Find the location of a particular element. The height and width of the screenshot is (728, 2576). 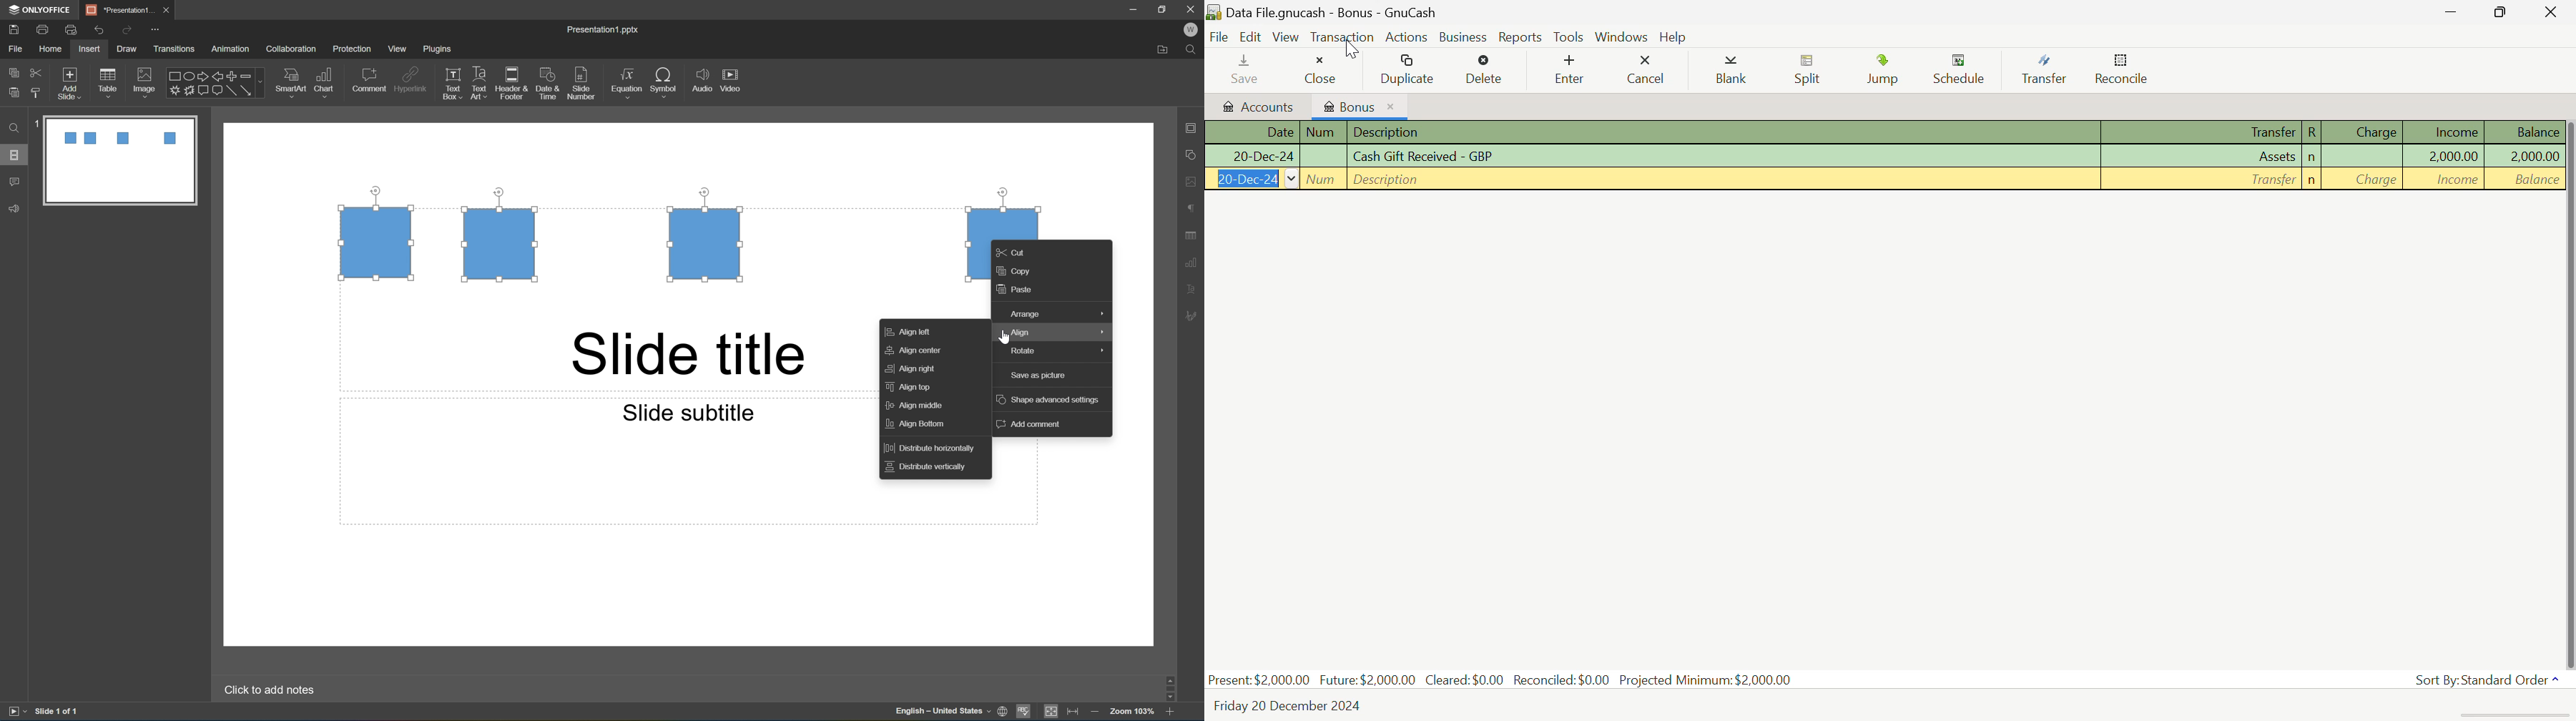

align center is located at coordinates (916, 351).